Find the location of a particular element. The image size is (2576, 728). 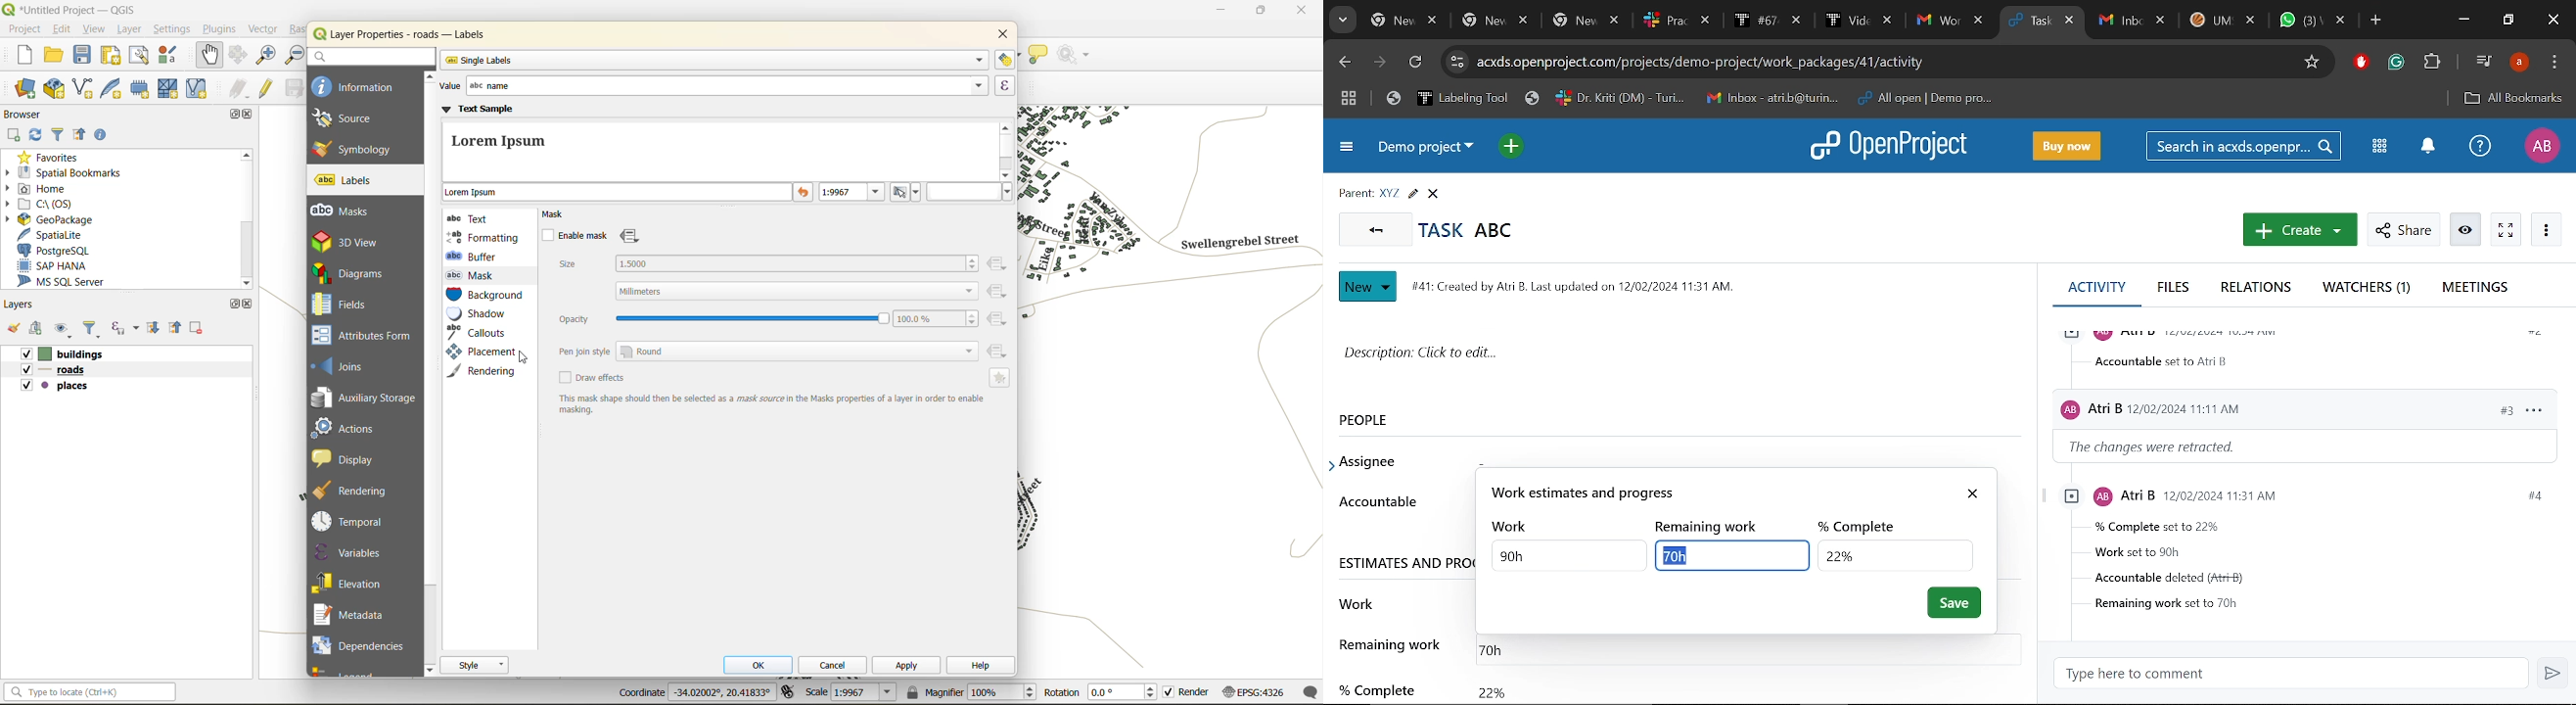

Open project logo is located at coordinates (1895, 147).